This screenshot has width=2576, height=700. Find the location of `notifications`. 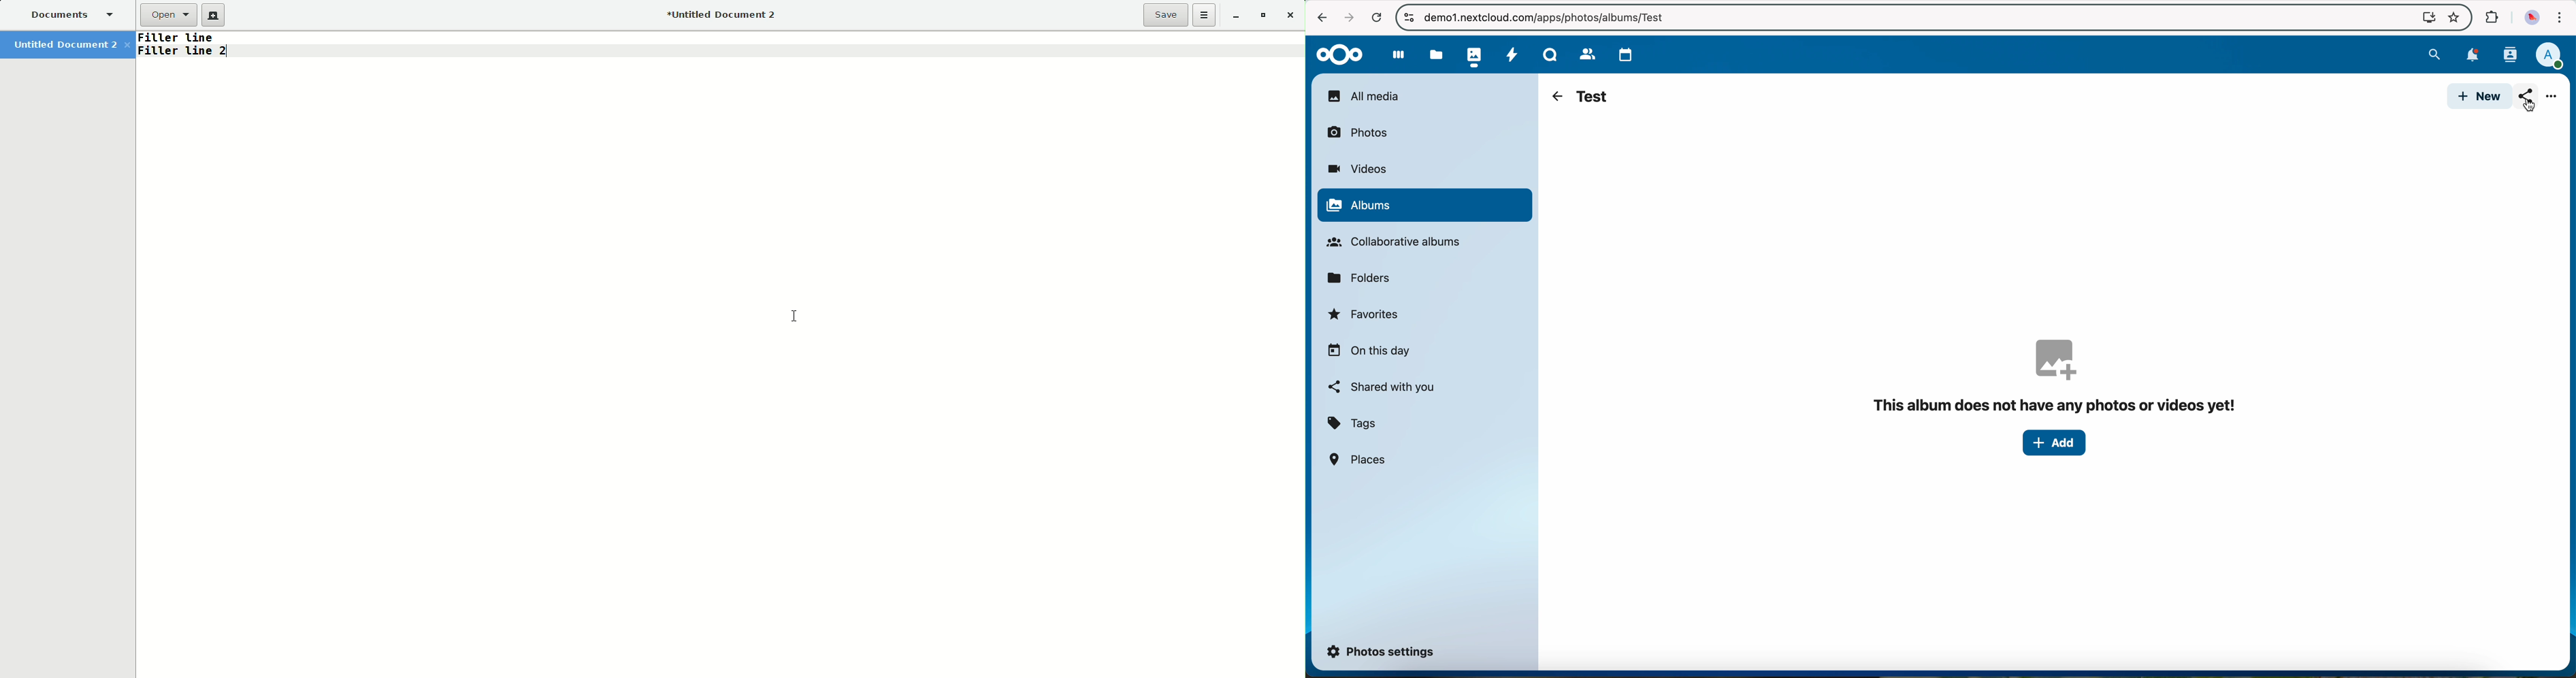

notifications is located at coordinates (2470, 56).